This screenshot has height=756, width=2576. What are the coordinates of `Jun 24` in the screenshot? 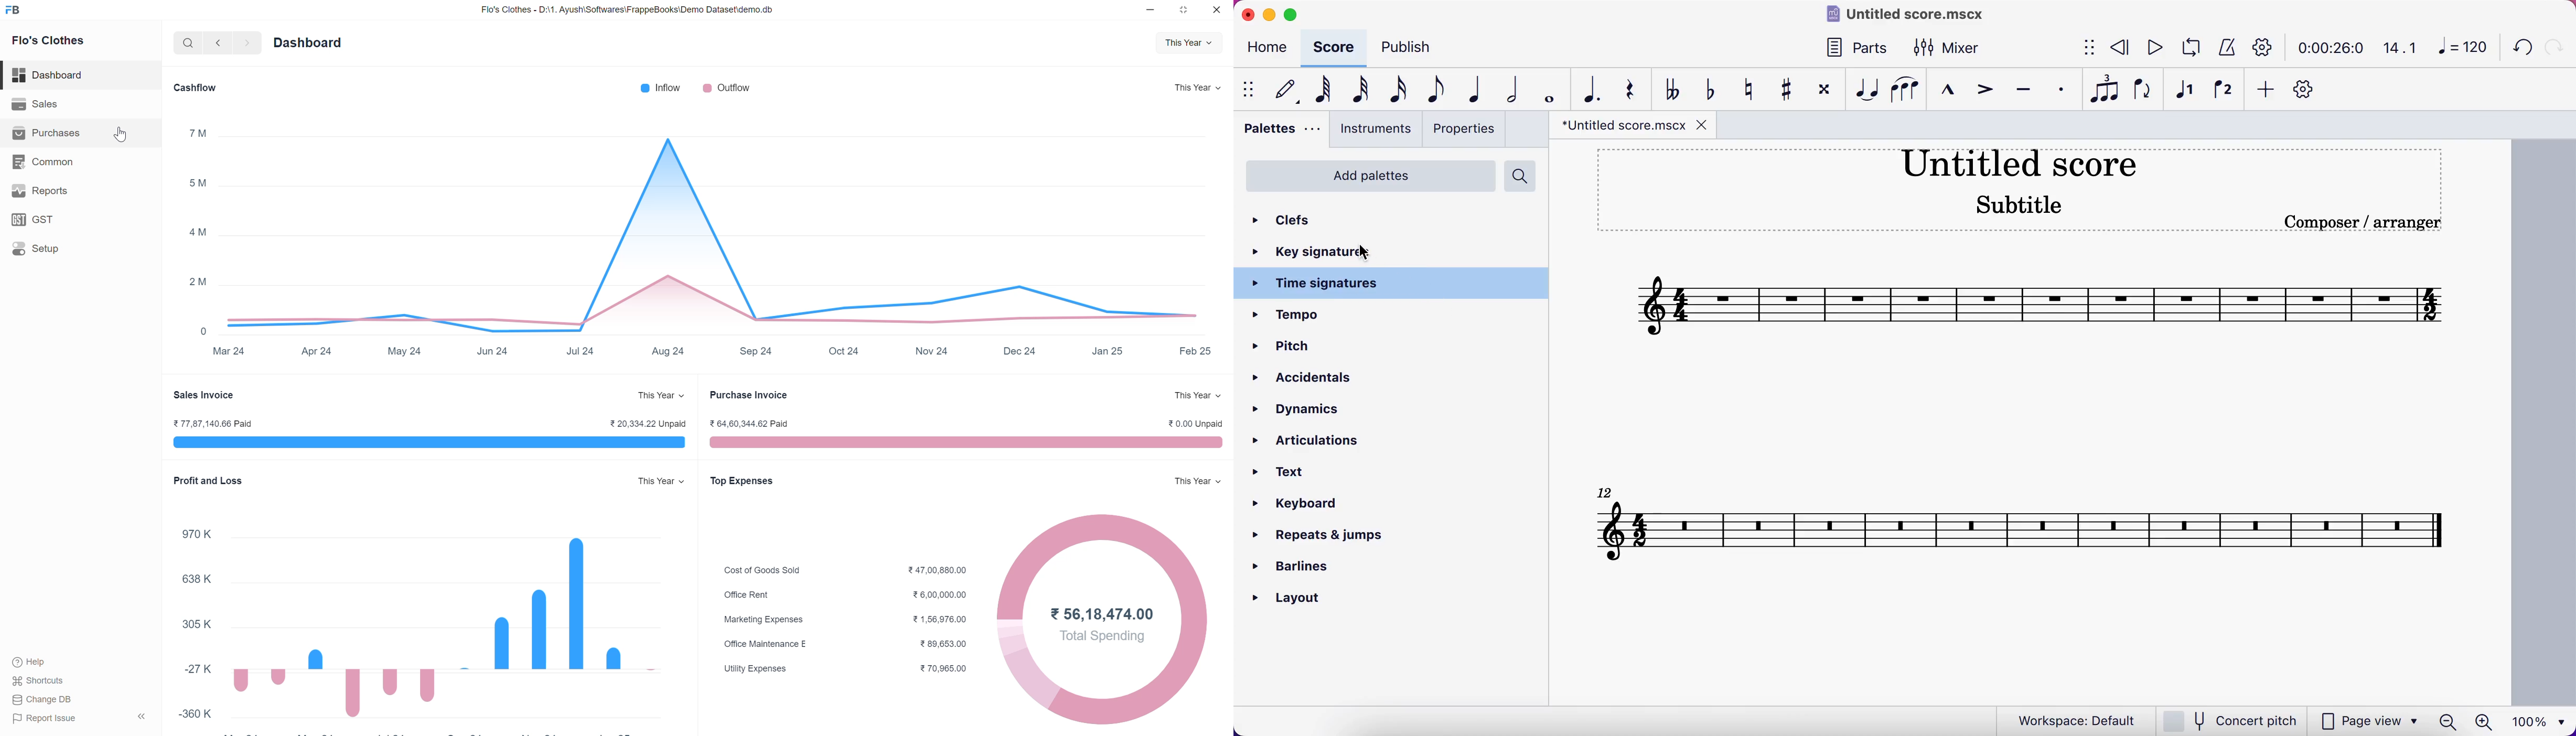 It's located at (492, 352).